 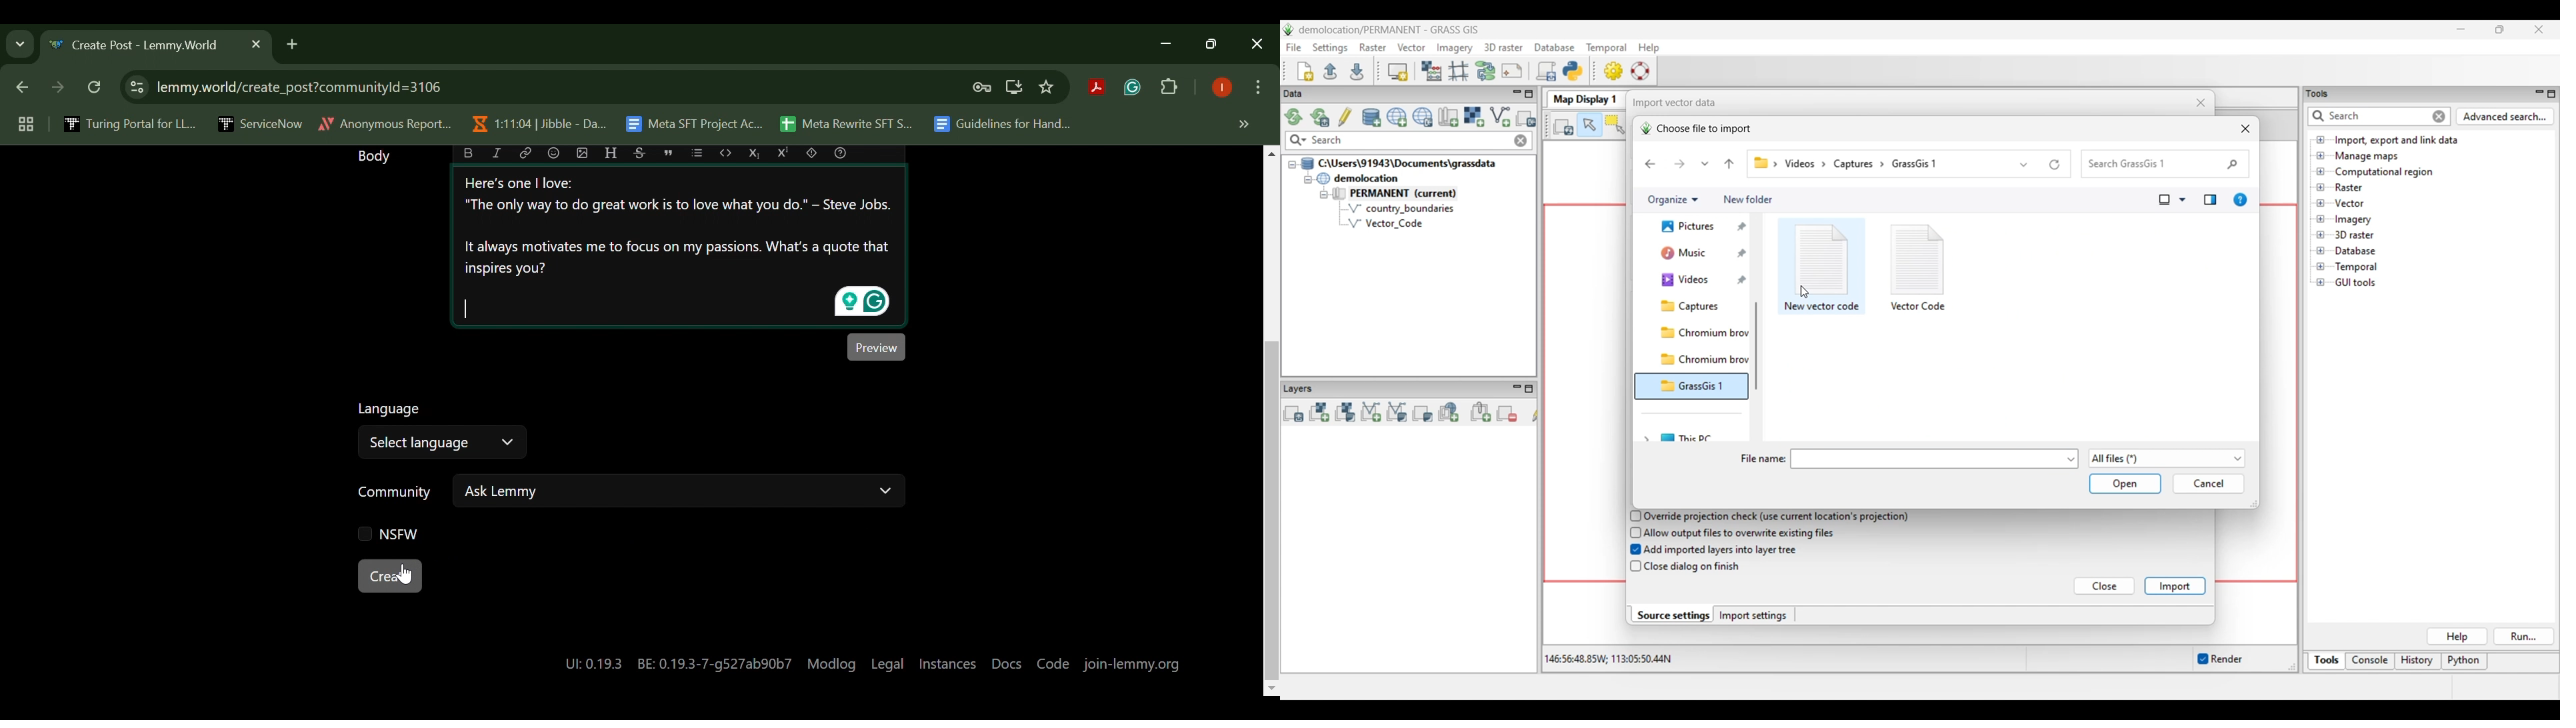 What do you see at coordinates (610, 153) in the screenshot?
I see `header` at bounding box center [610, 153].